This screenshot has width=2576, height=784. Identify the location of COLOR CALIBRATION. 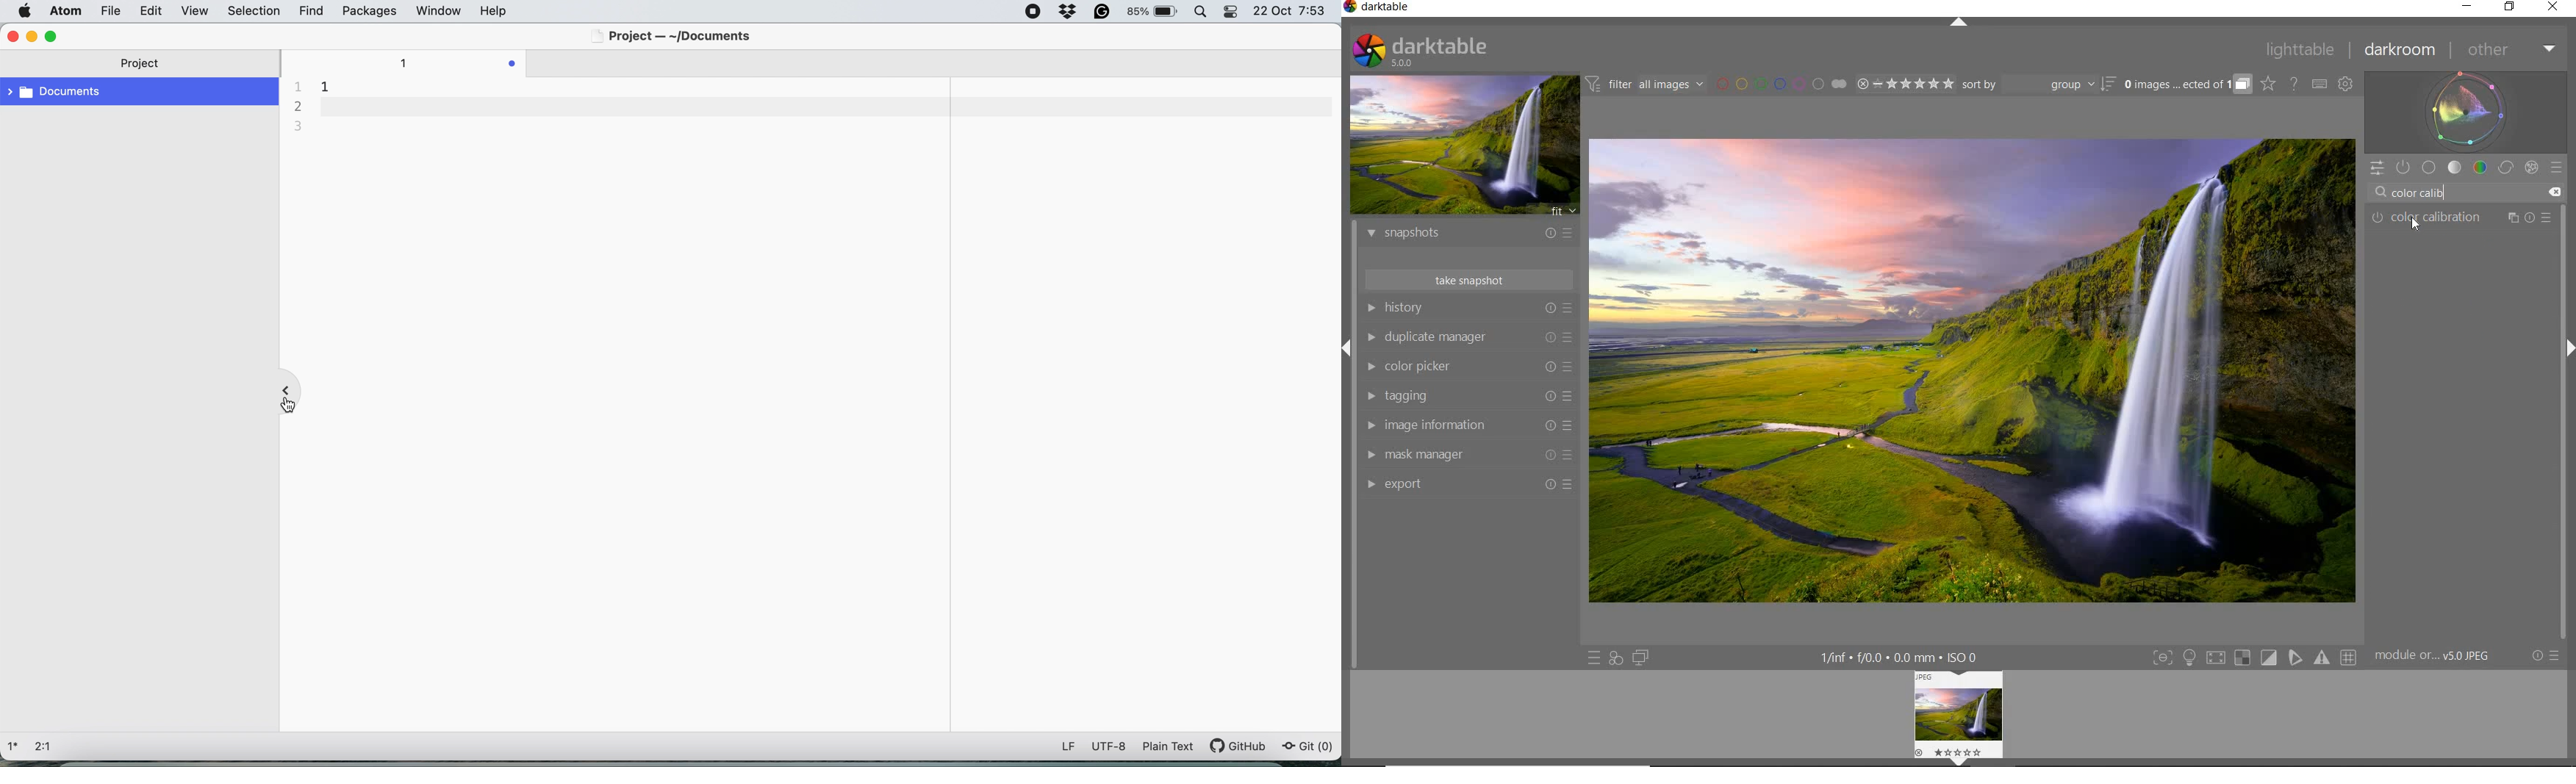
(2461, 217).